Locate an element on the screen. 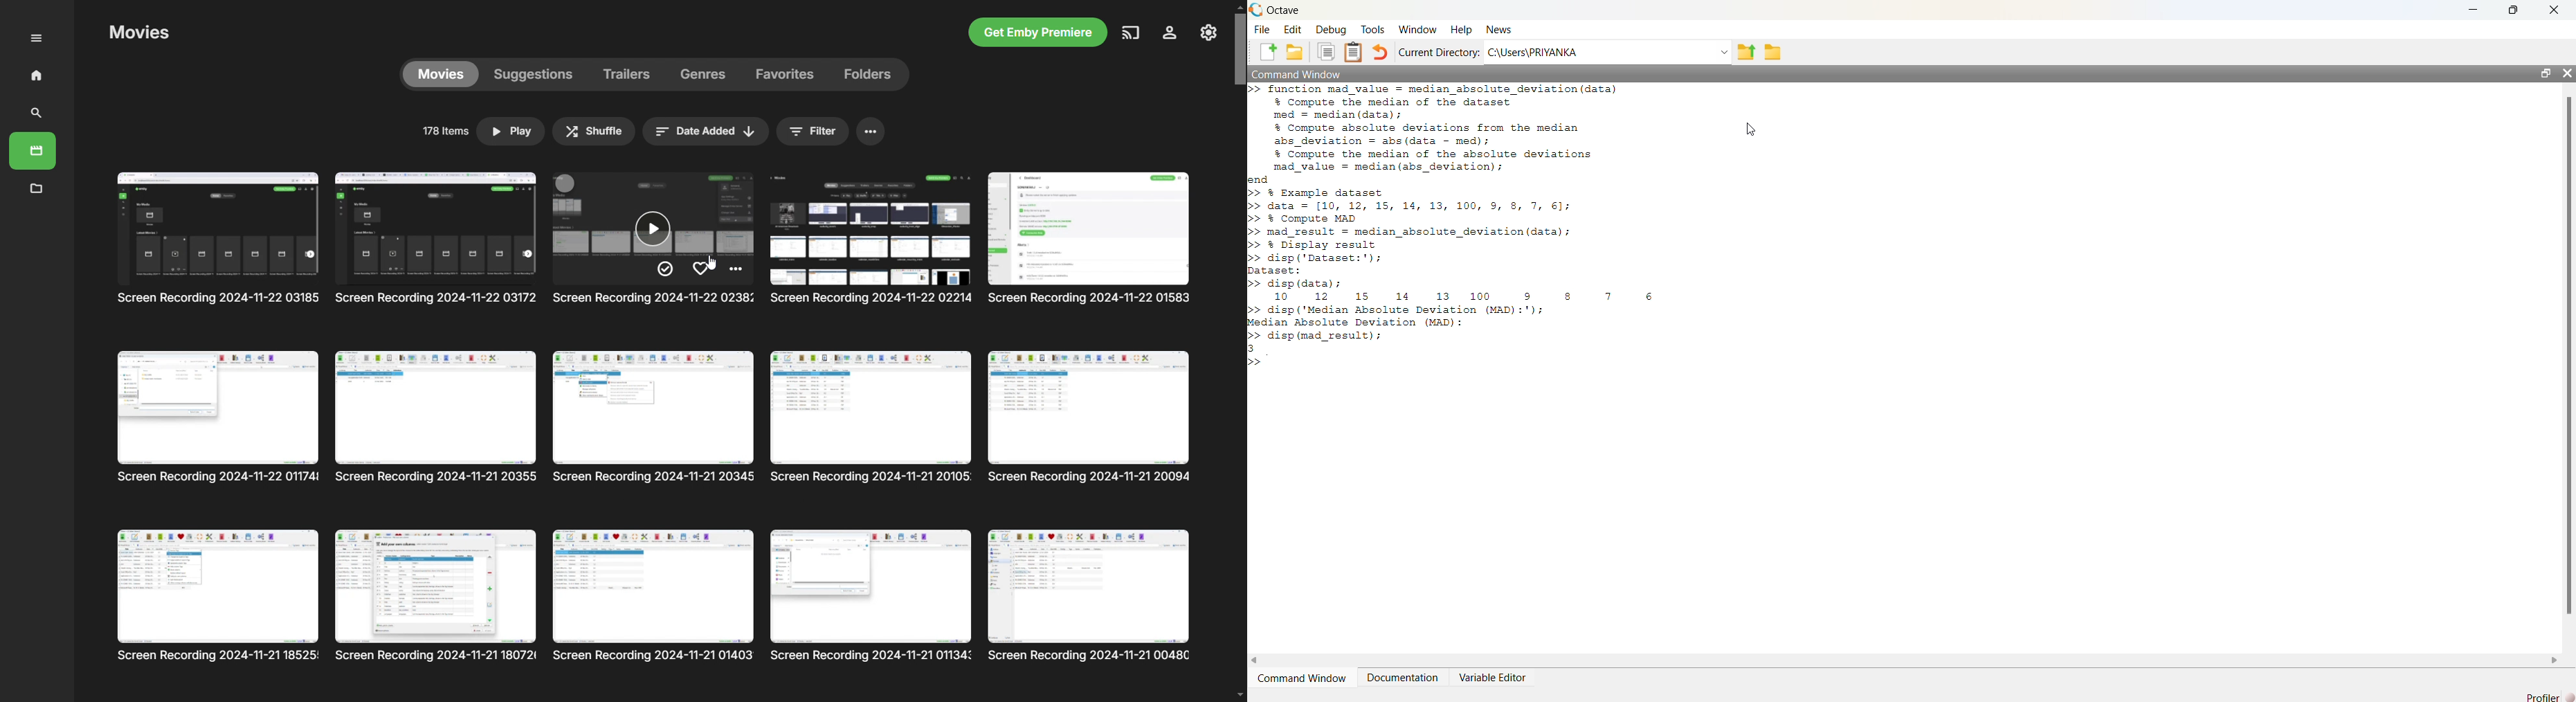 This screenshot has width=2576, height=728. Undo is located at coordinates (1379, 51).